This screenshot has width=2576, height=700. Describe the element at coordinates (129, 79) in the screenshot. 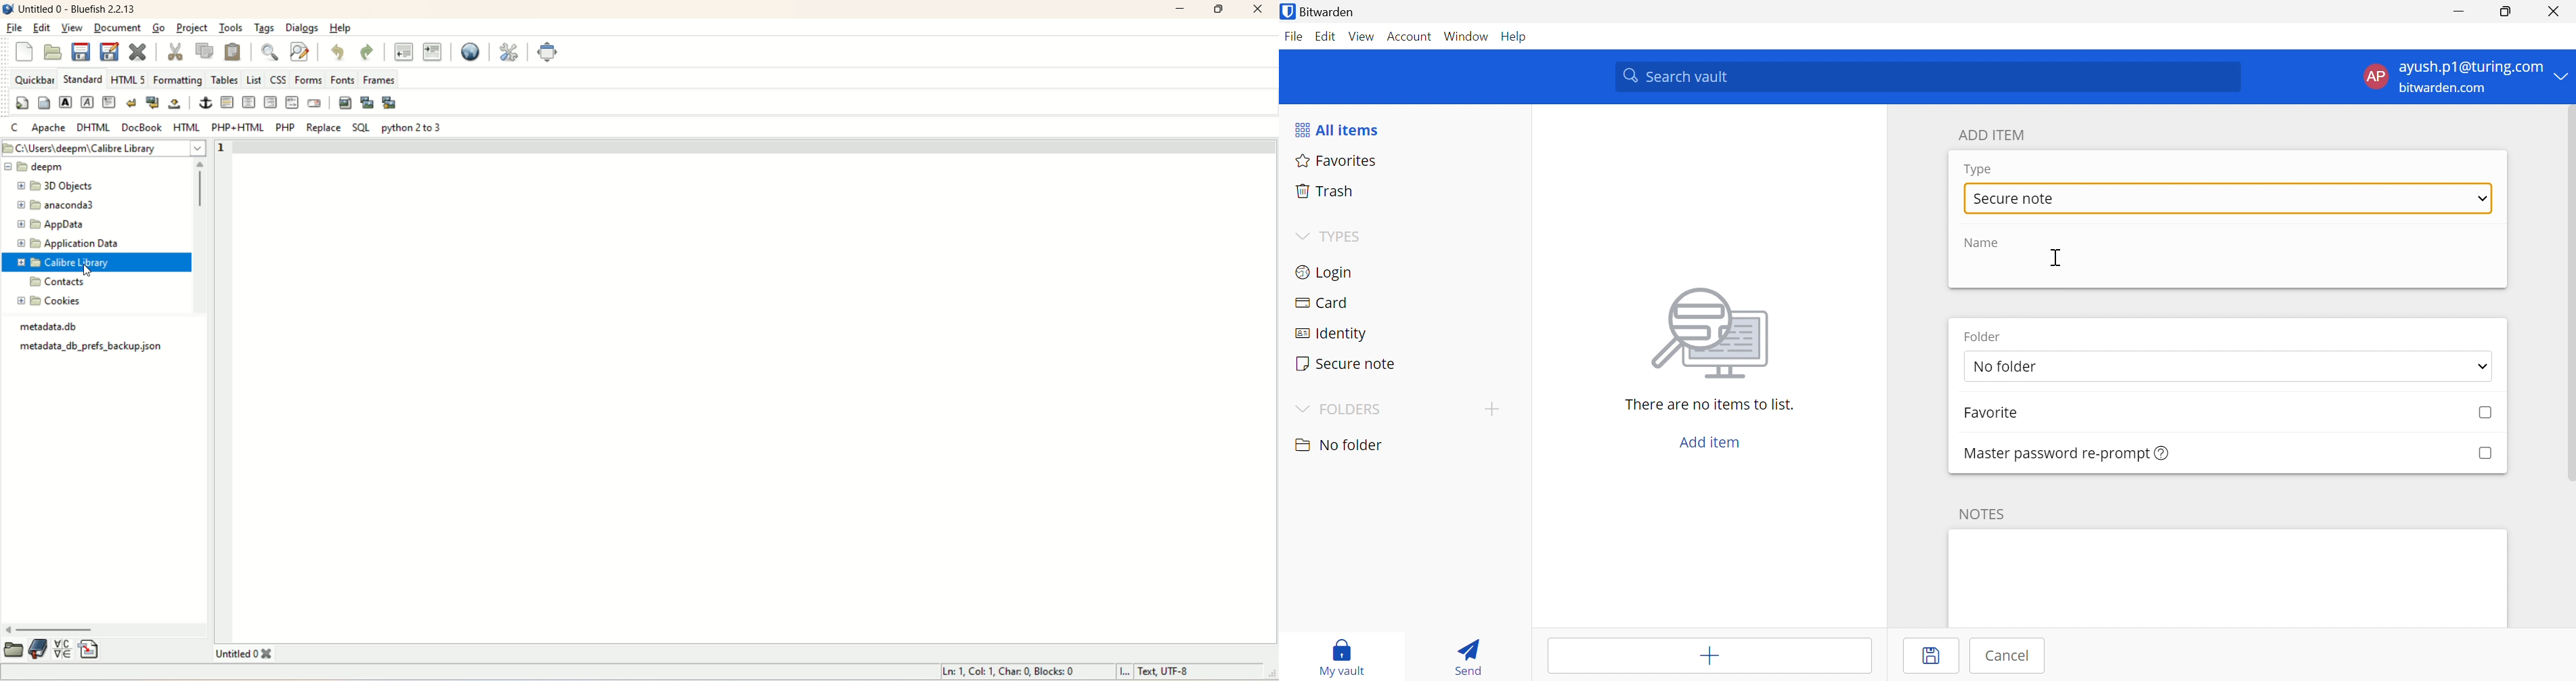

I see `HTML 5` at that location.